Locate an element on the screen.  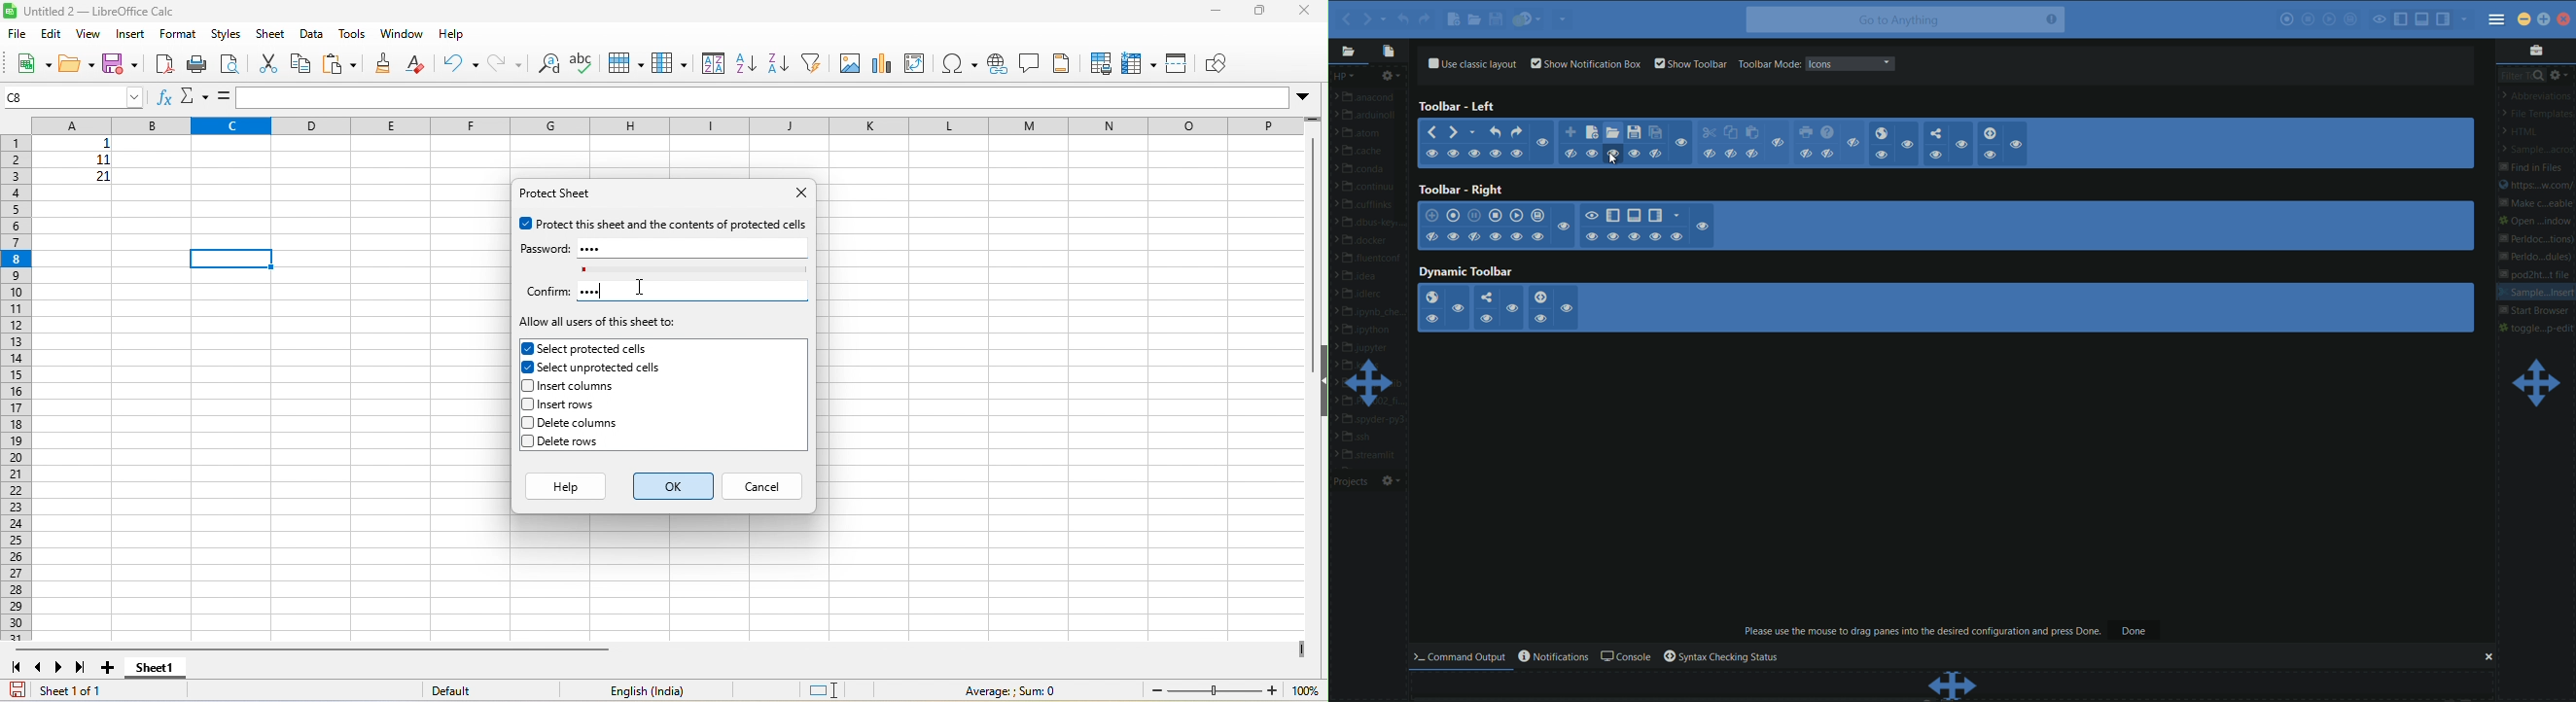
save is located at coordinates (121, 64).